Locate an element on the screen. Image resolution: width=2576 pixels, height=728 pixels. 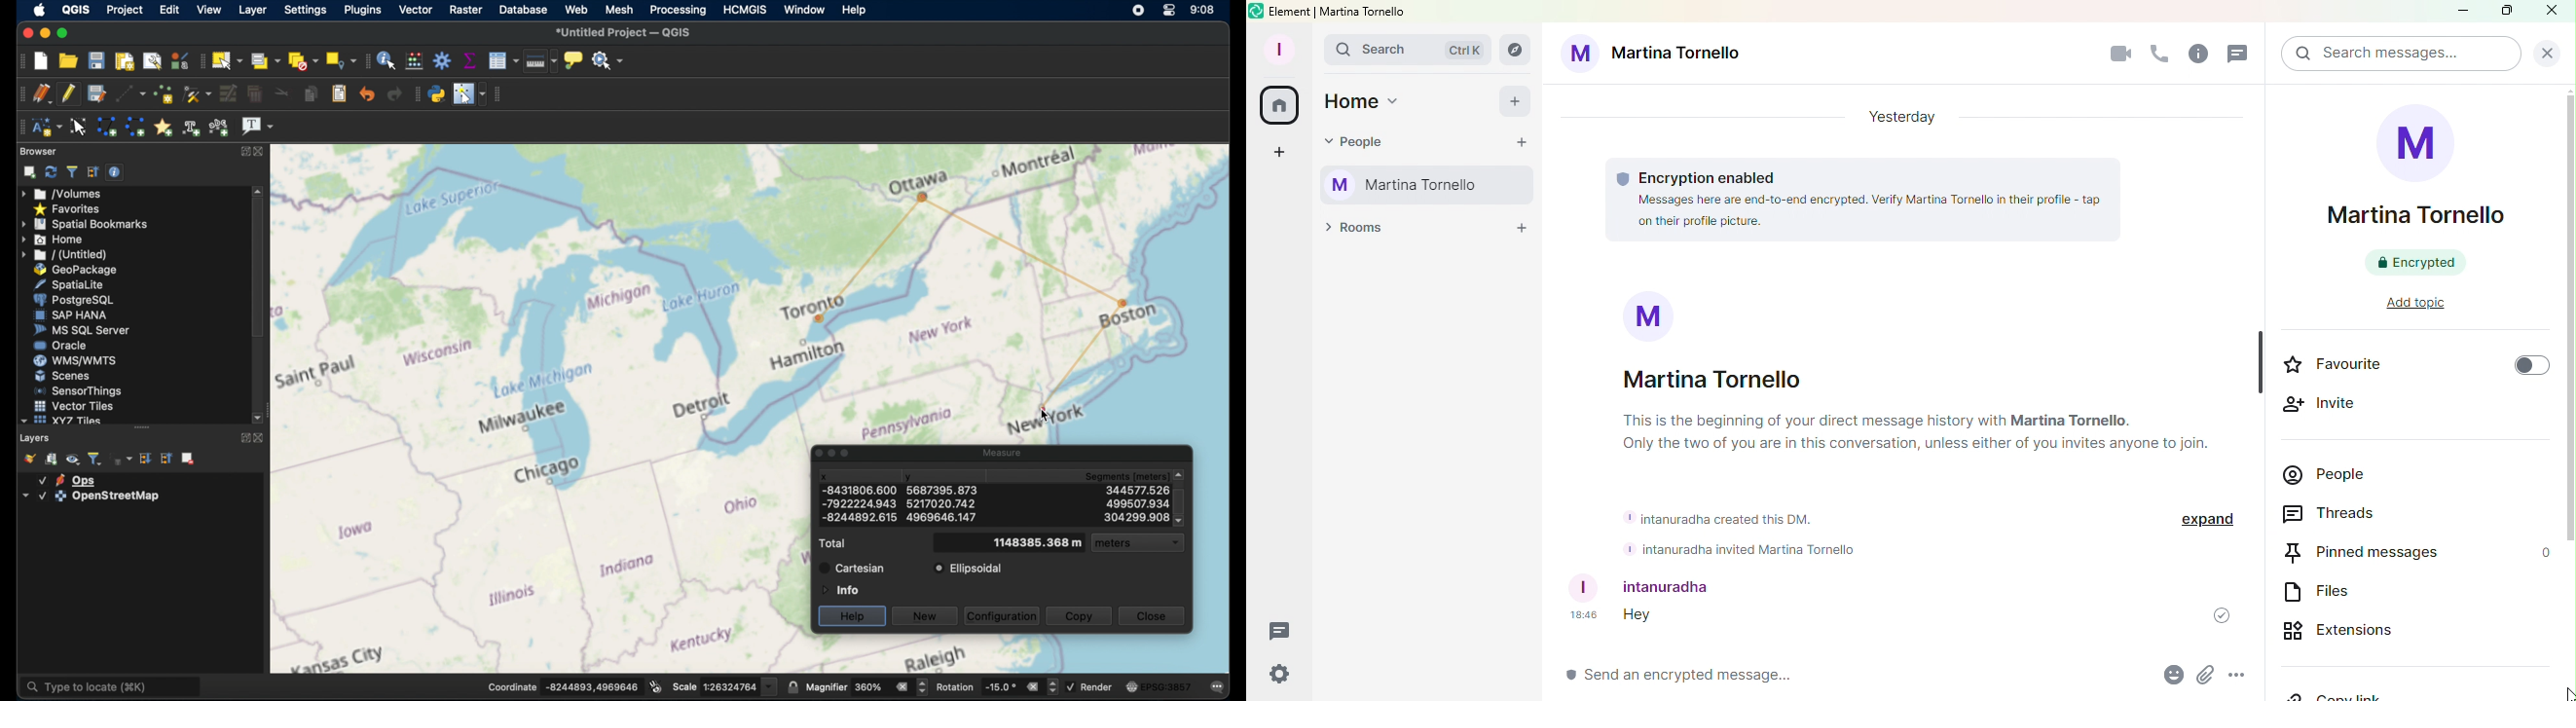
Quick settings is located at coordinates (1276, 676).